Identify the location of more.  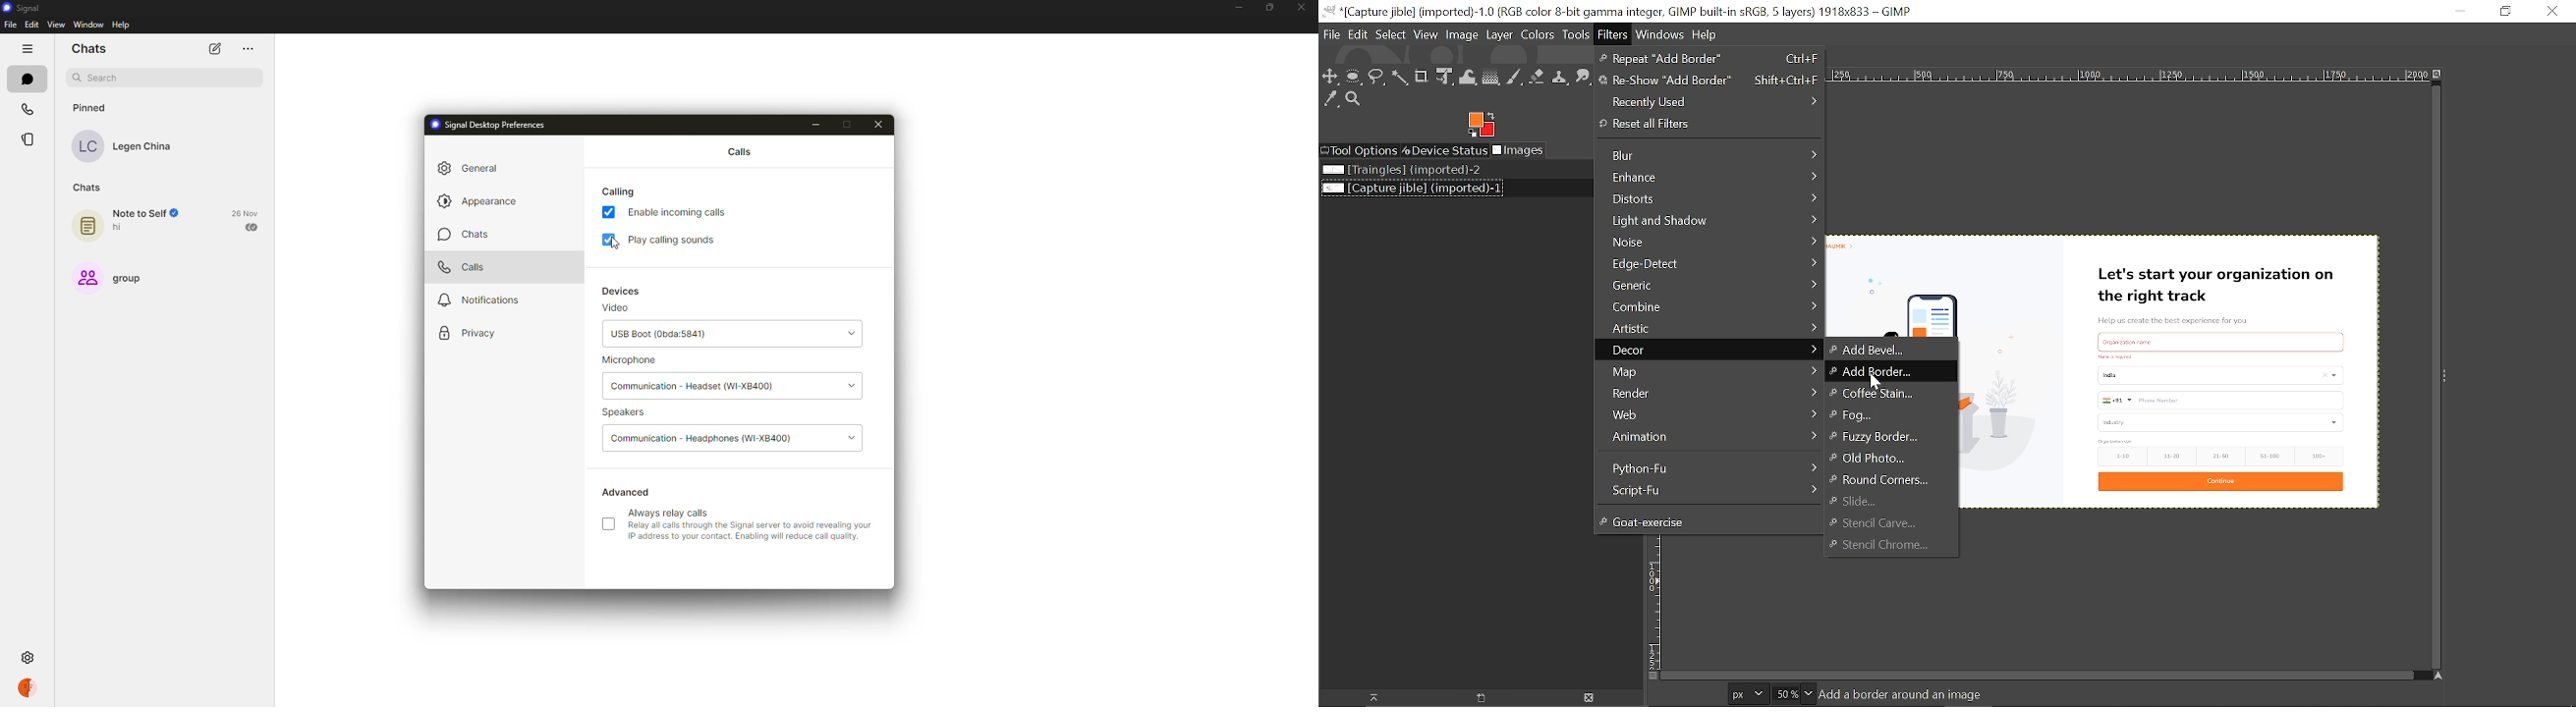
(247, 49).